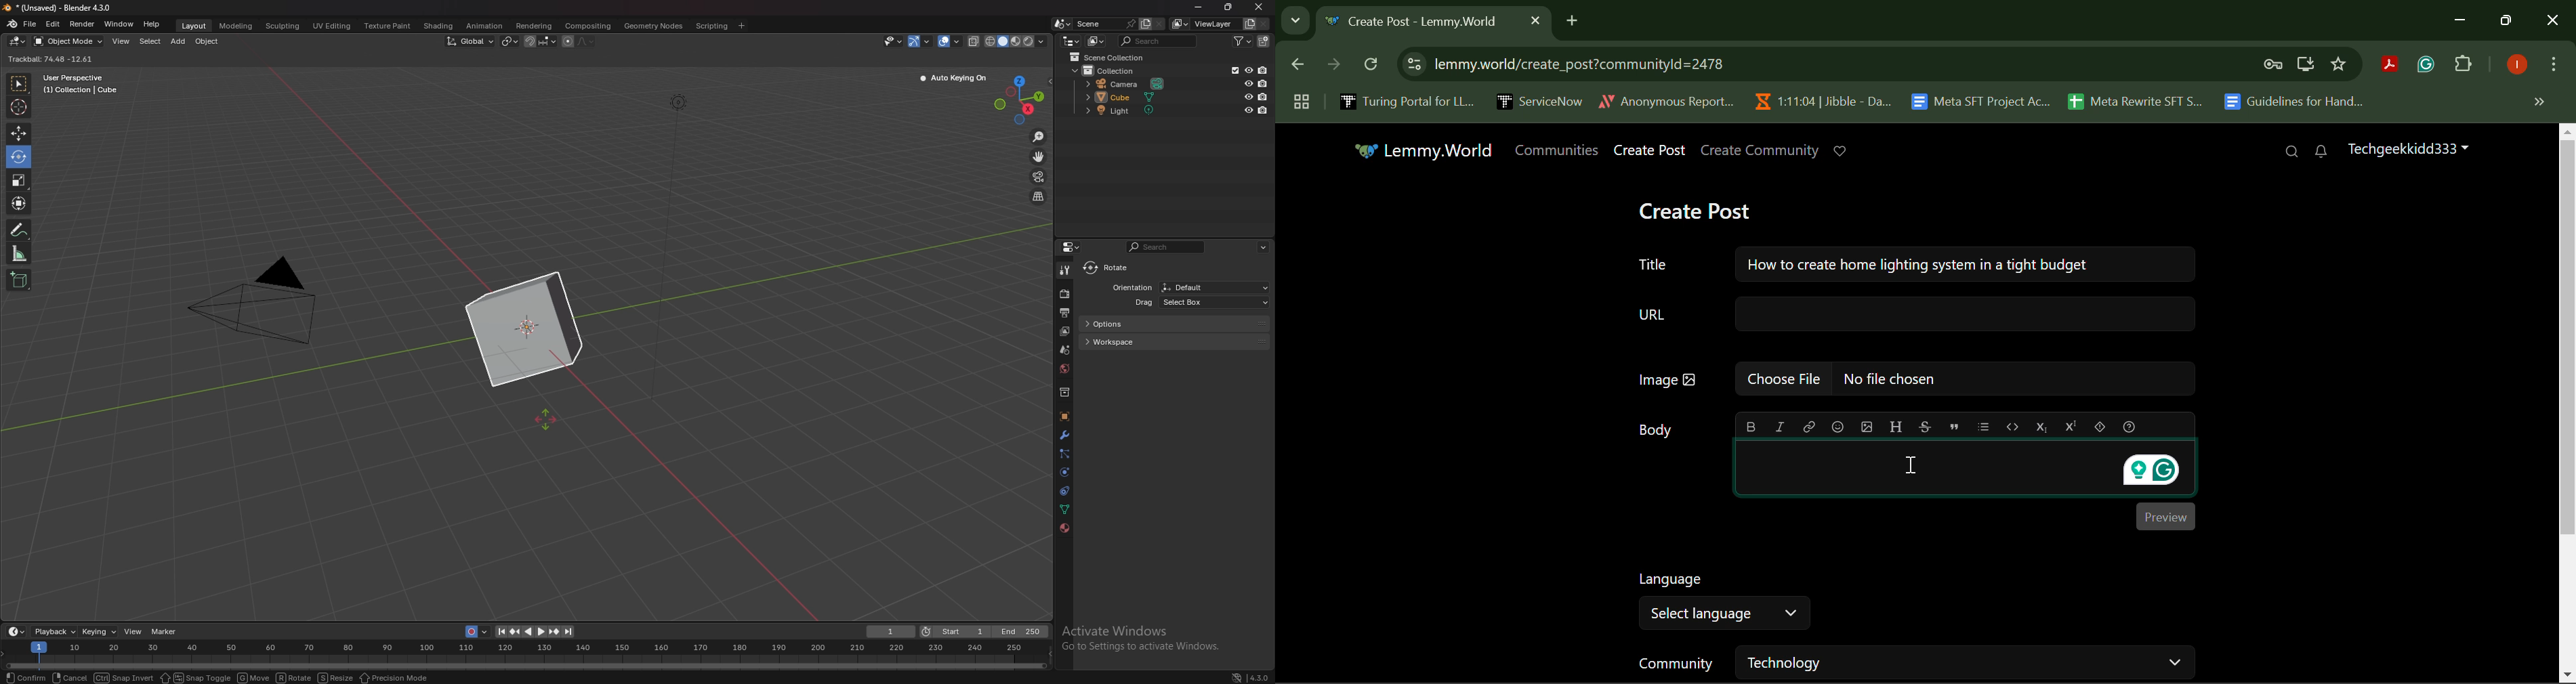  I want to click on physics, so click(1065, 472).